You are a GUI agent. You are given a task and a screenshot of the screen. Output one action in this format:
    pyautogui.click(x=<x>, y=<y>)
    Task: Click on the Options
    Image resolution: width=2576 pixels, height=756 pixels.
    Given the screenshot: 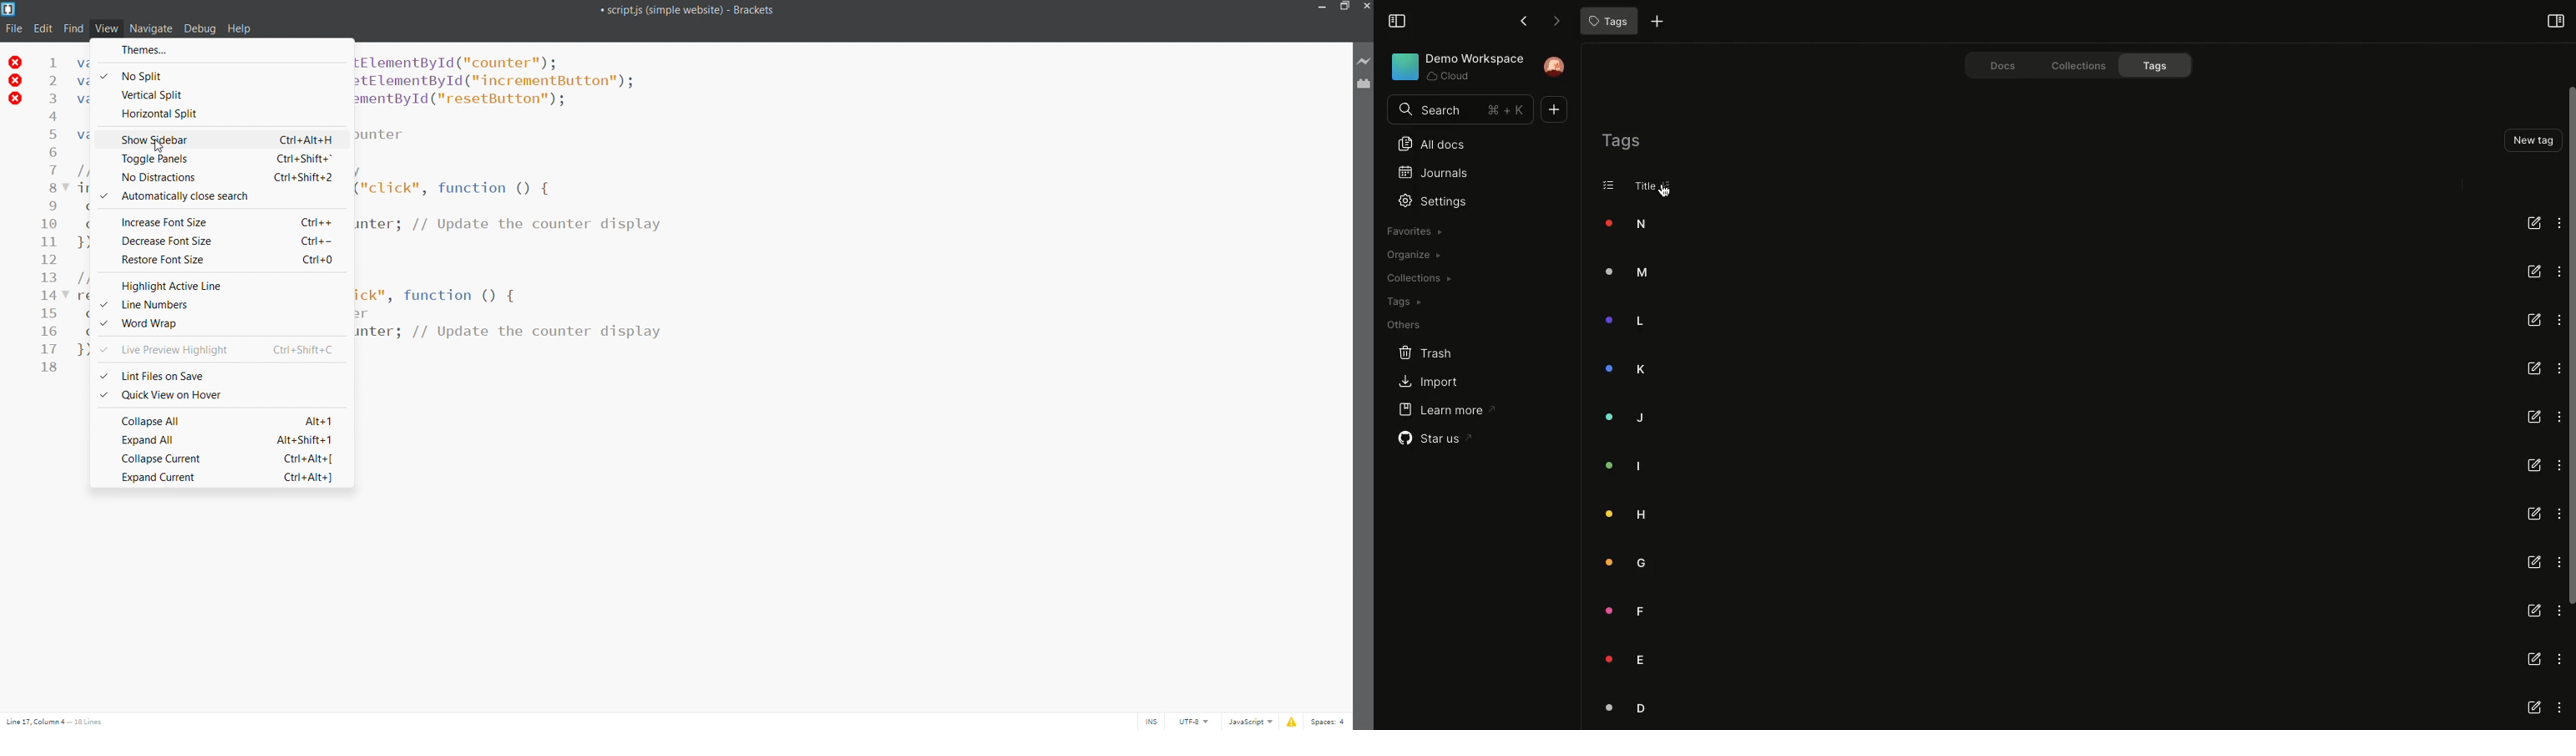 What is the action you would take?
    pyautogui.click(x=2558, y=417)
    